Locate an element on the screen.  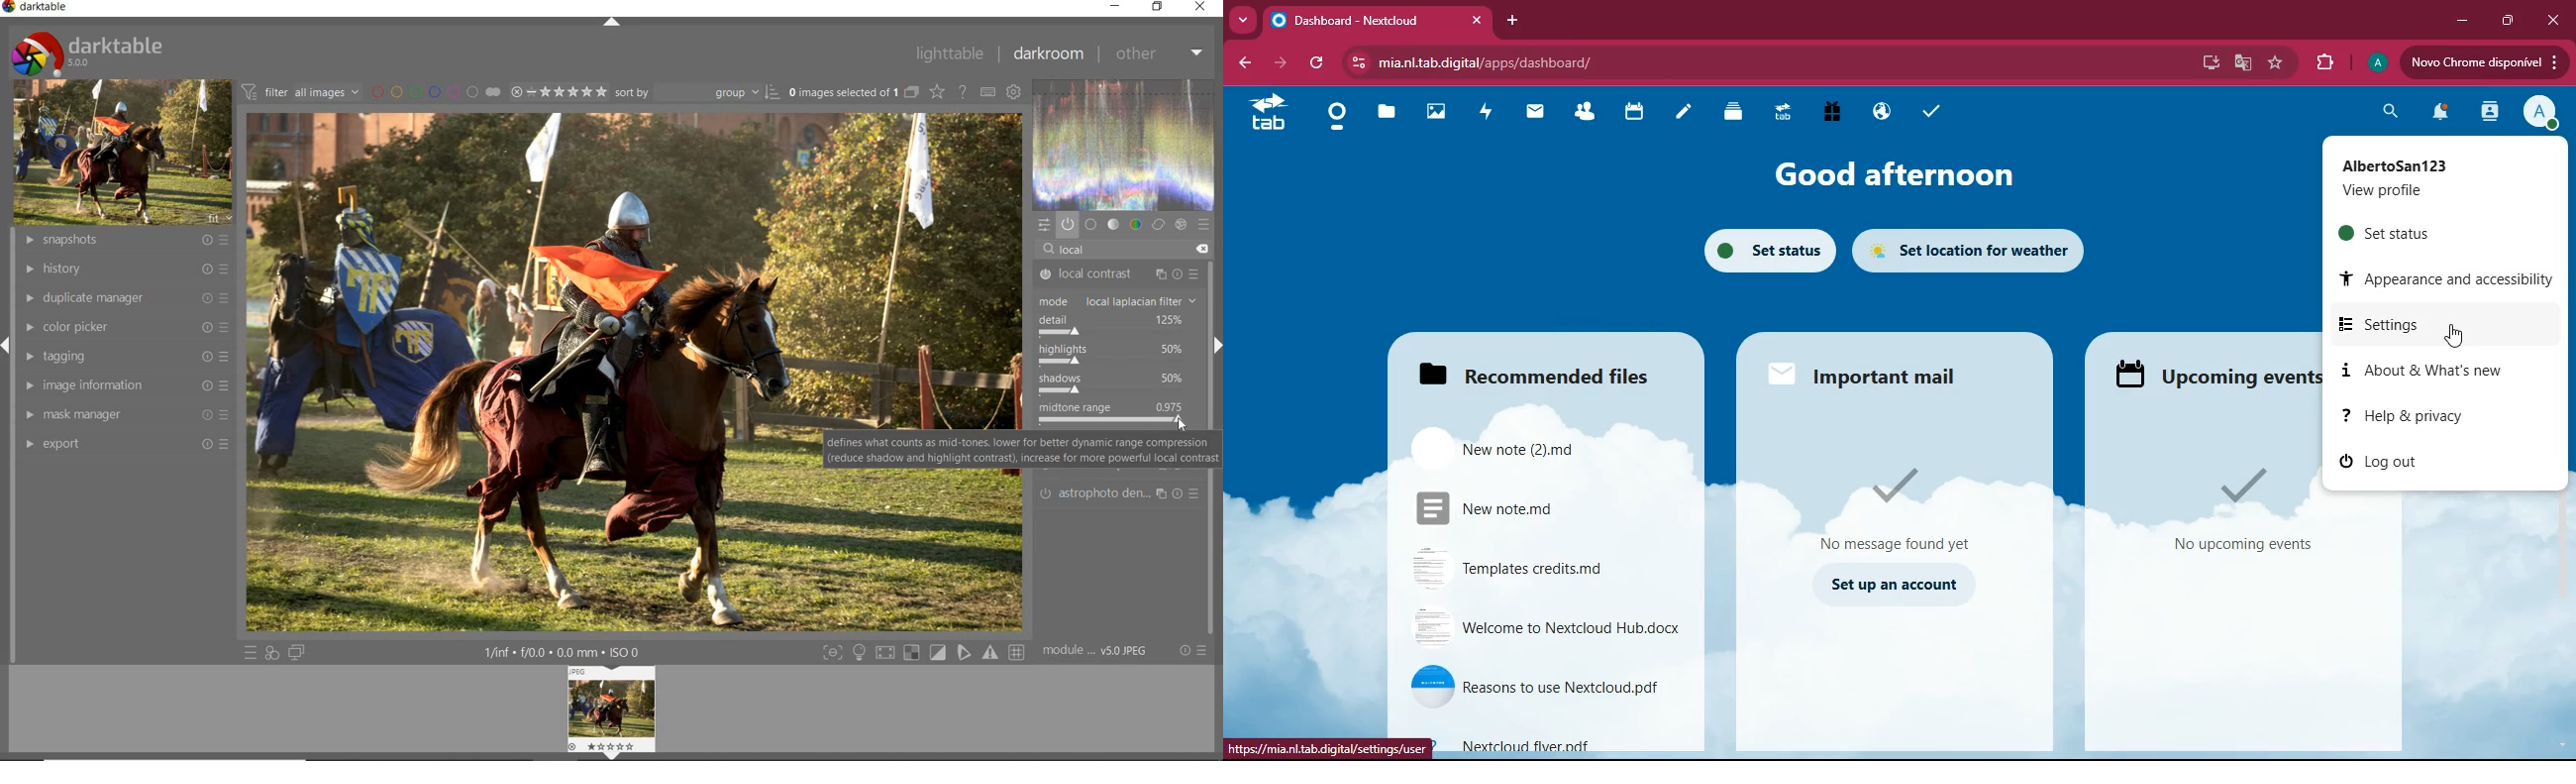
SHADOWS is located at coordinates (1122, 383).